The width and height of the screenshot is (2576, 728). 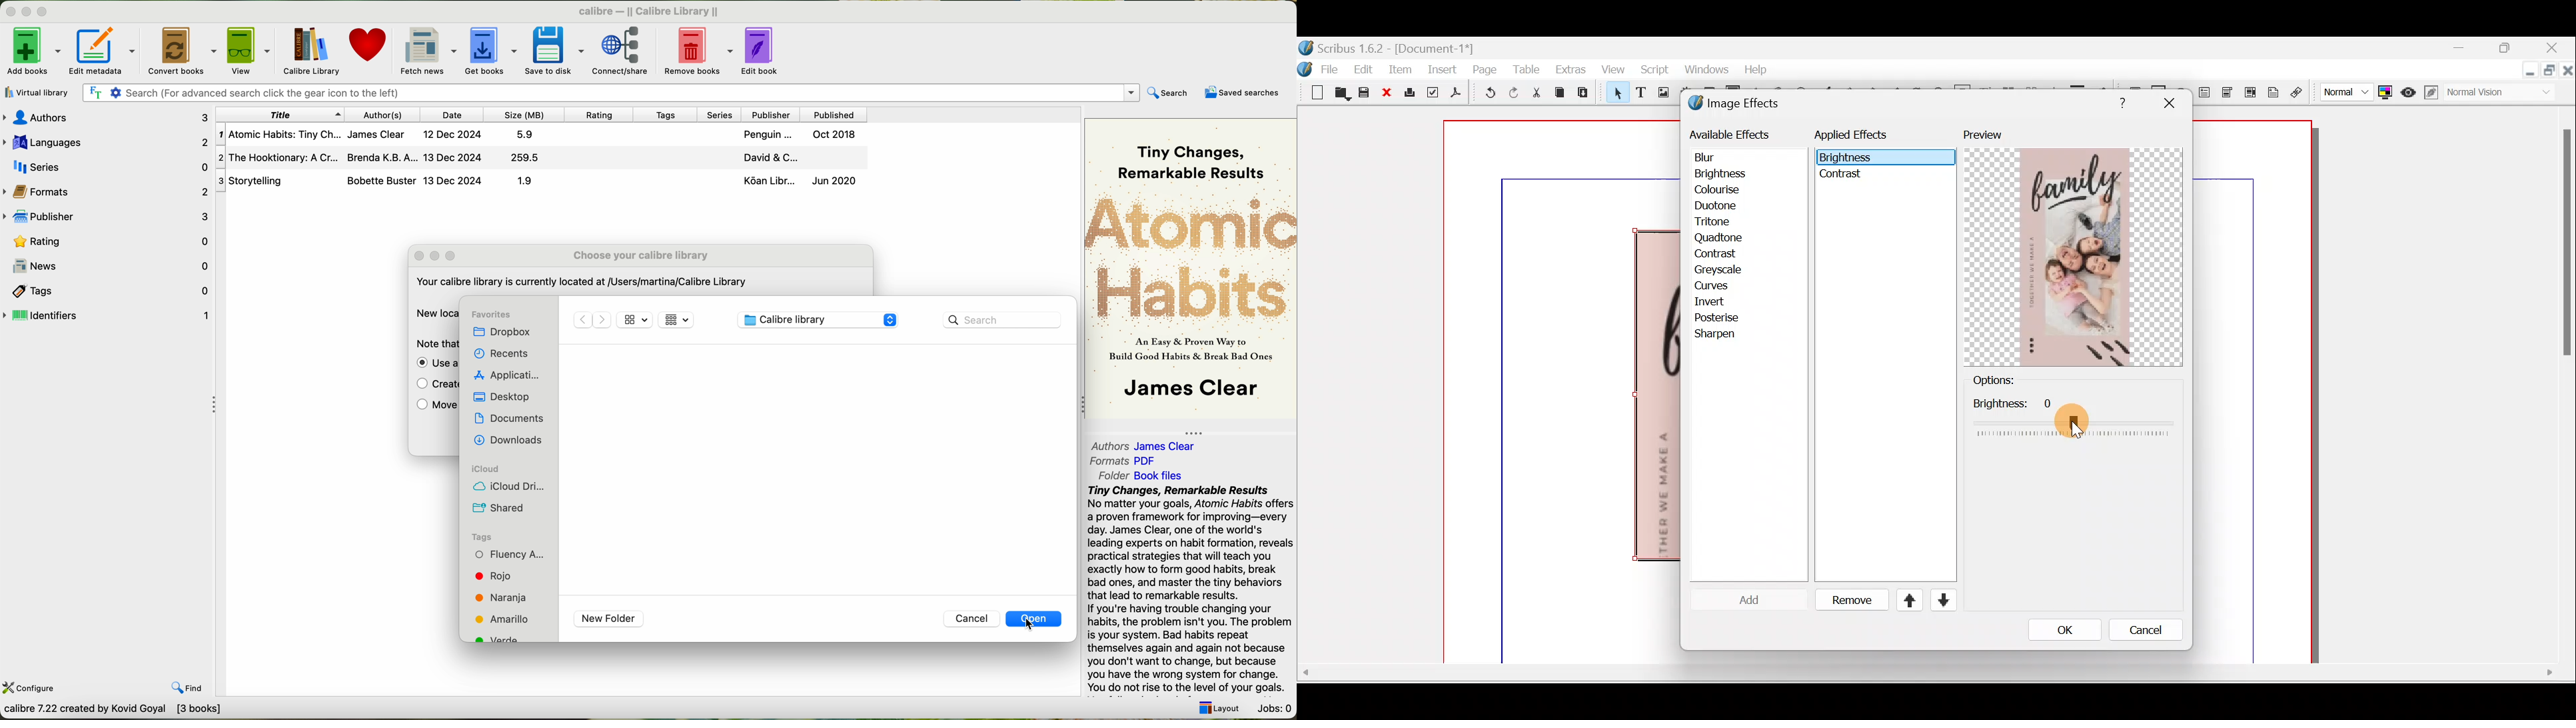 What do you see at coordinates (108, 217) in the screenshot?
I see `publisher` at bounding box center [108, 217].